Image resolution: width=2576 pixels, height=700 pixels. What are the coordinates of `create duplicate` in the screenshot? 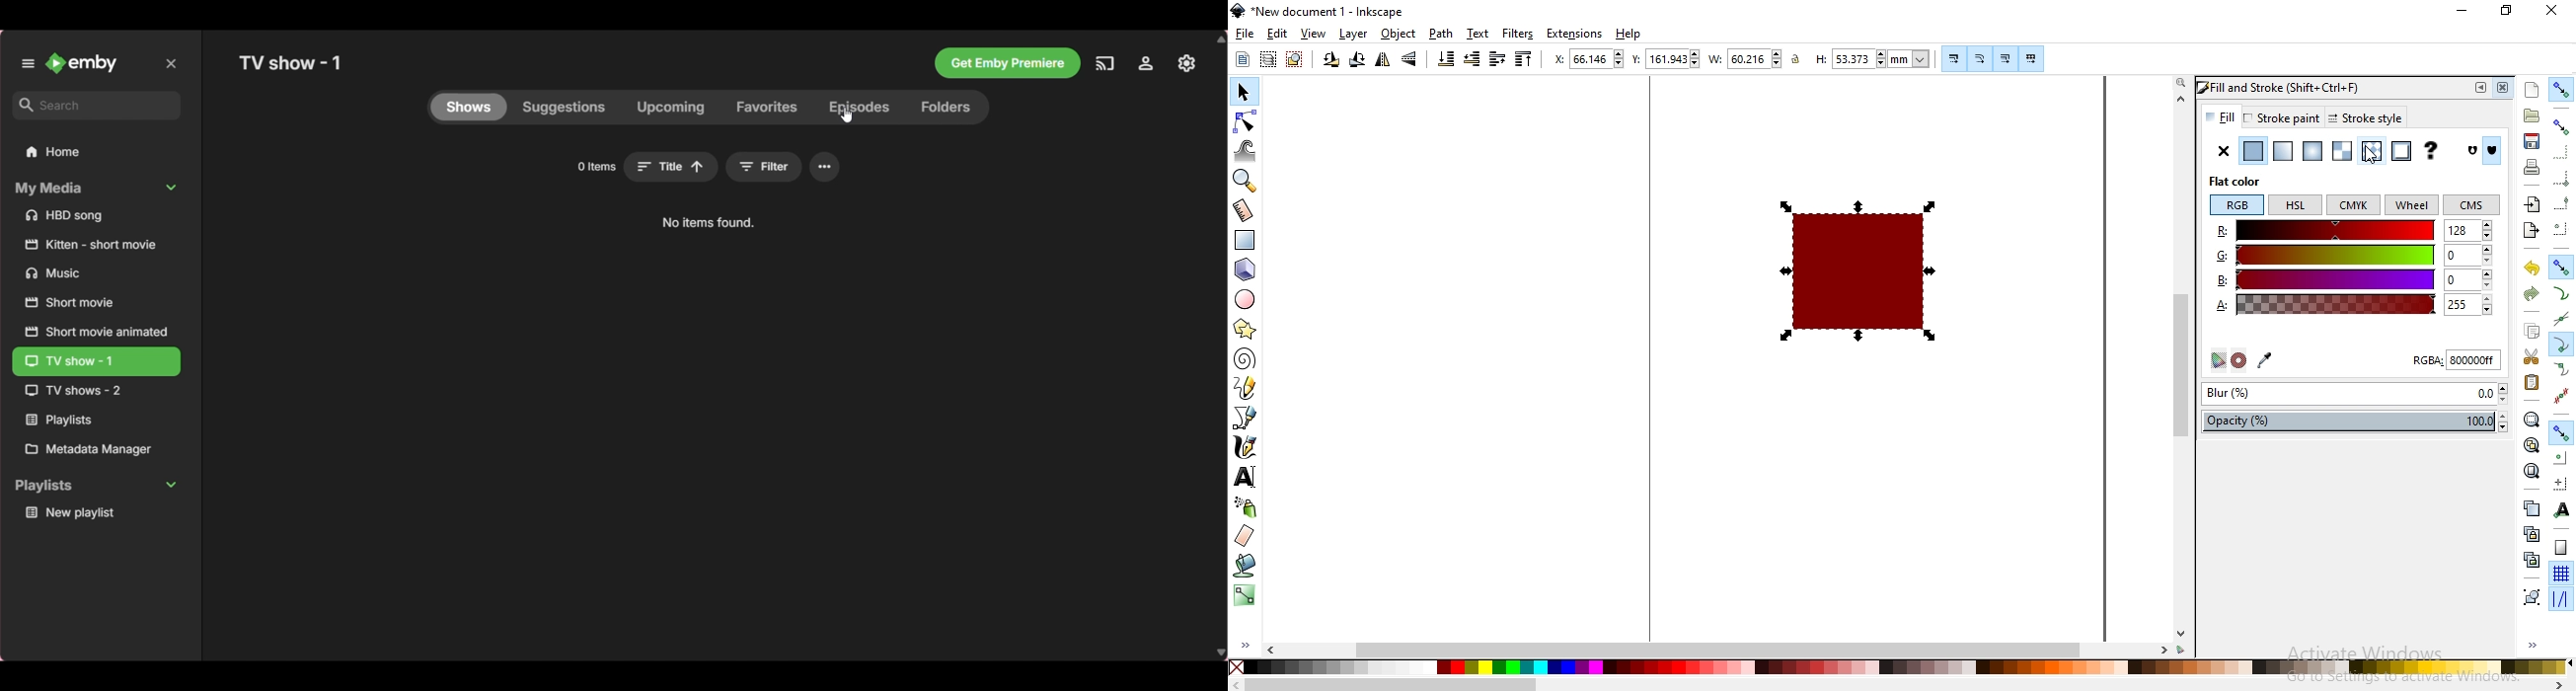 It's located at (2532, 507).